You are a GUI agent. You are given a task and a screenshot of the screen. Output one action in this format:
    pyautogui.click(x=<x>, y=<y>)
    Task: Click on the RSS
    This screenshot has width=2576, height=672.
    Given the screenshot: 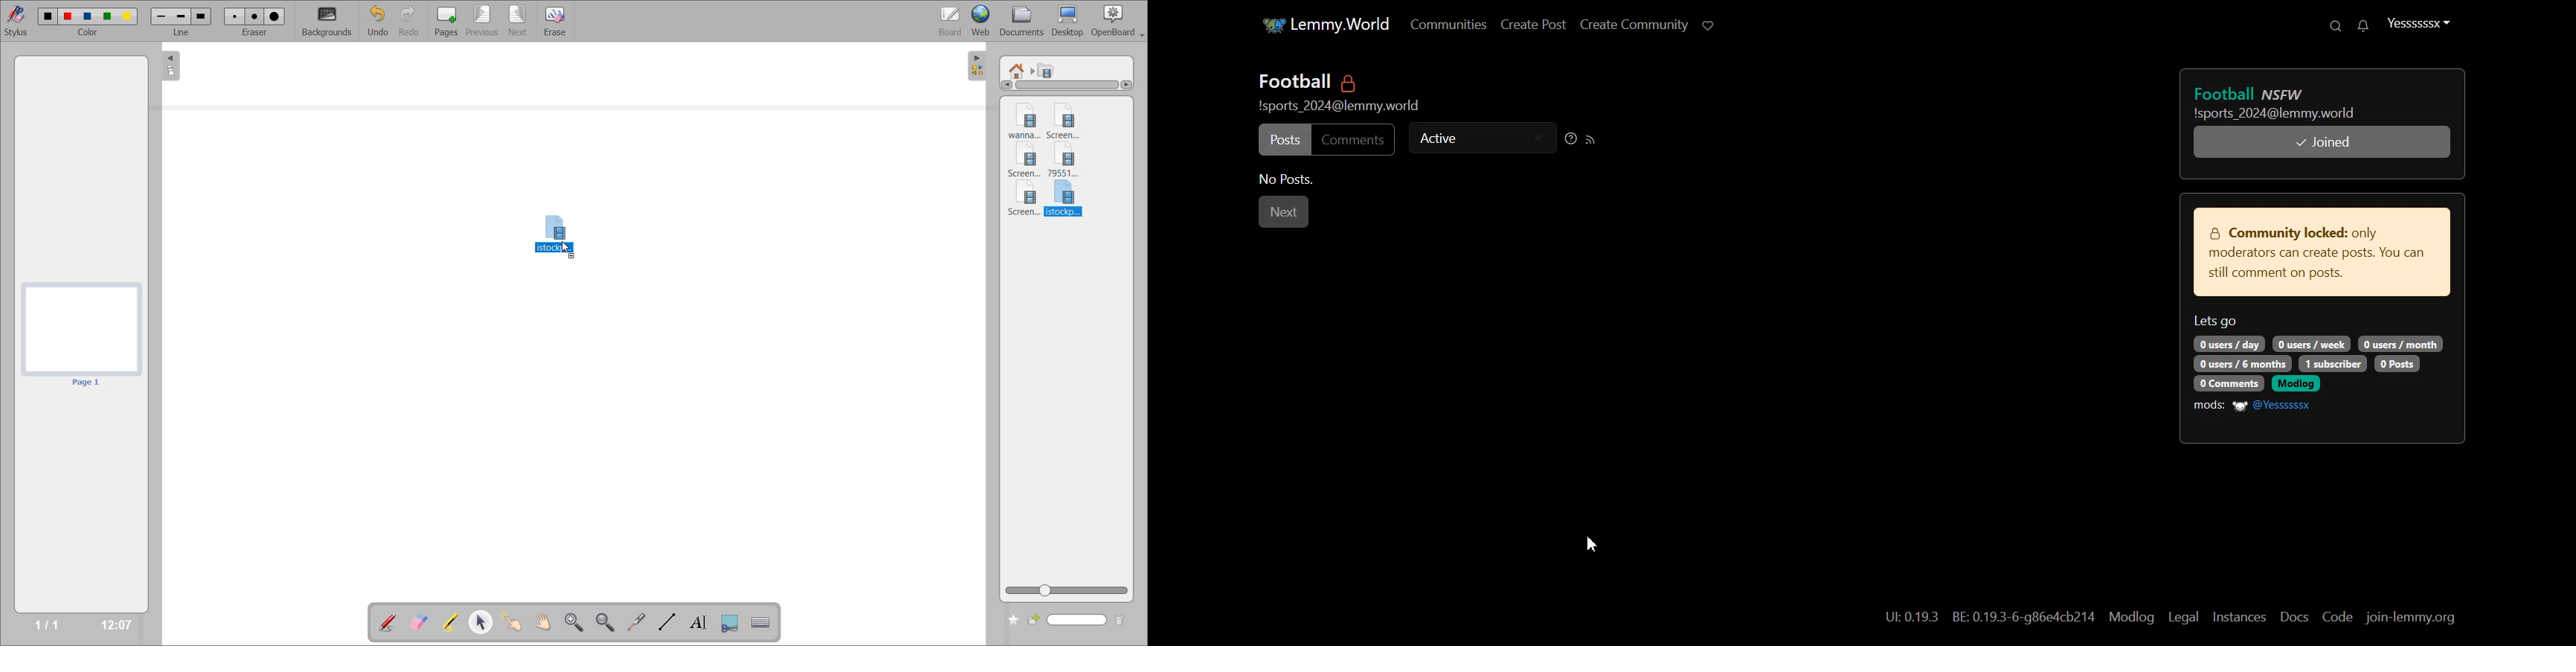 What is the action you would take?
    pyautogui.click(x=1590, y=138)
    